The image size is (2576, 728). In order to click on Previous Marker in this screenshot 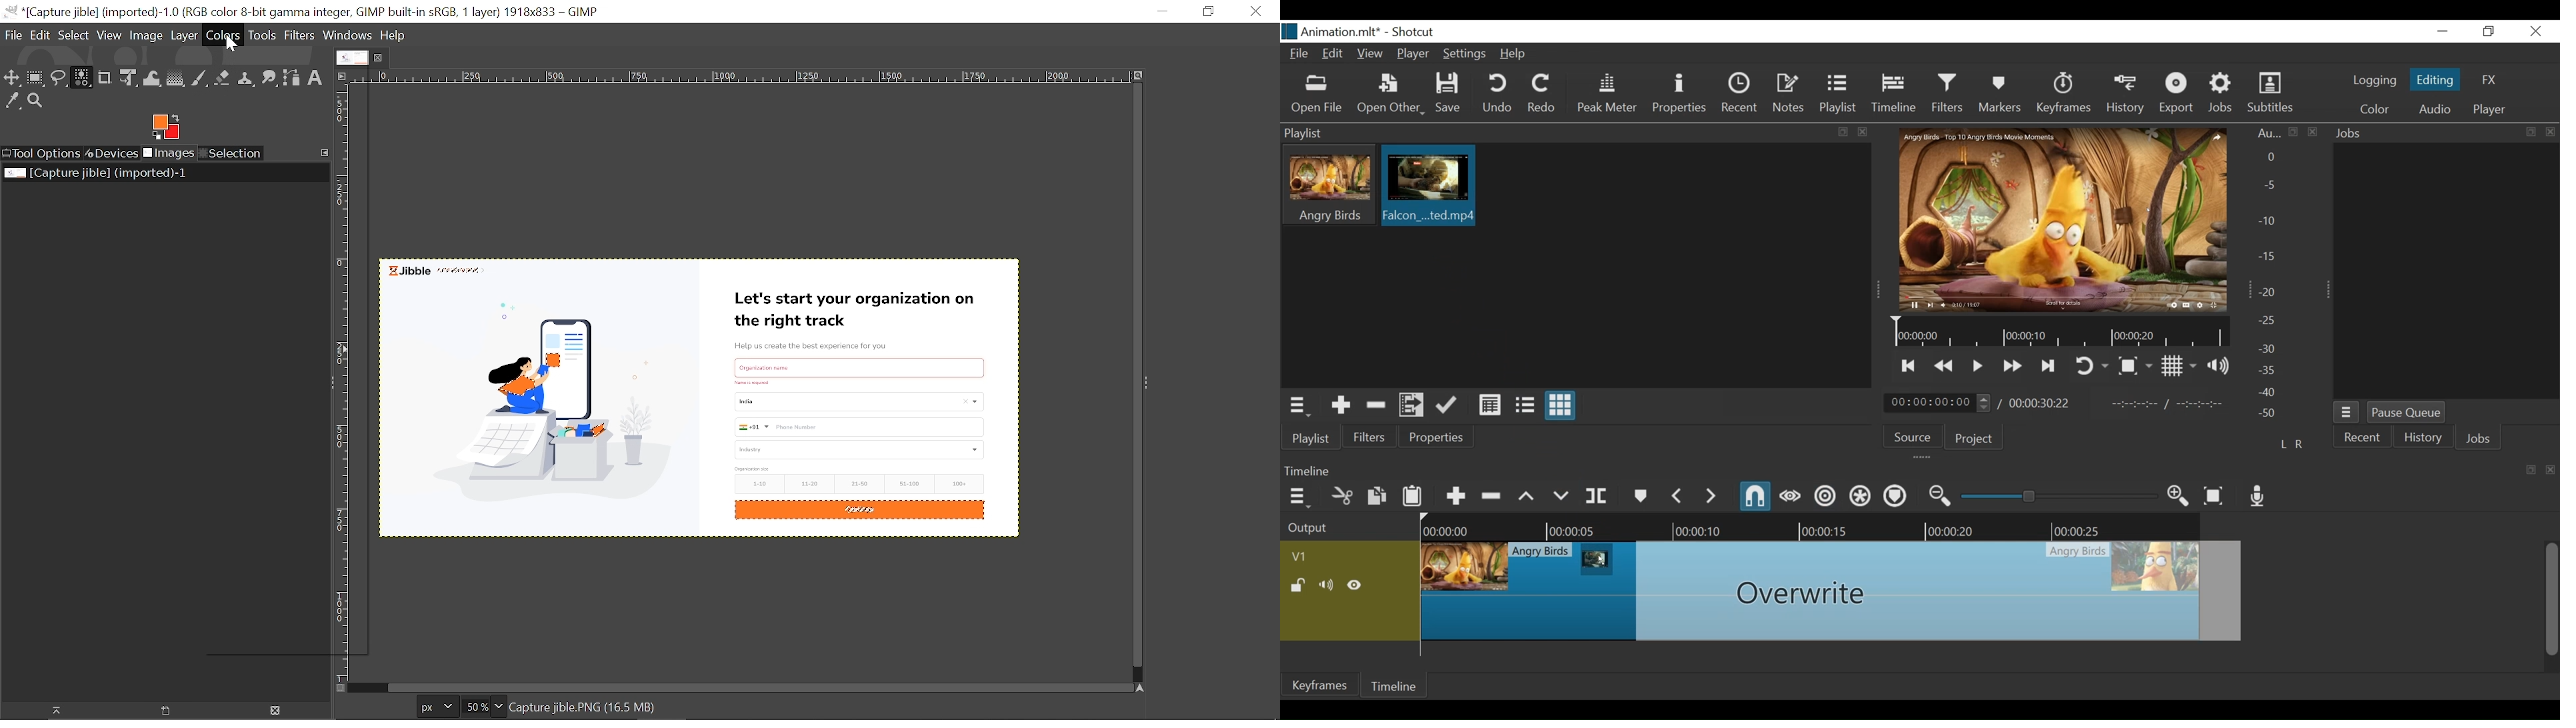, I will do `click(1677, 495)`.